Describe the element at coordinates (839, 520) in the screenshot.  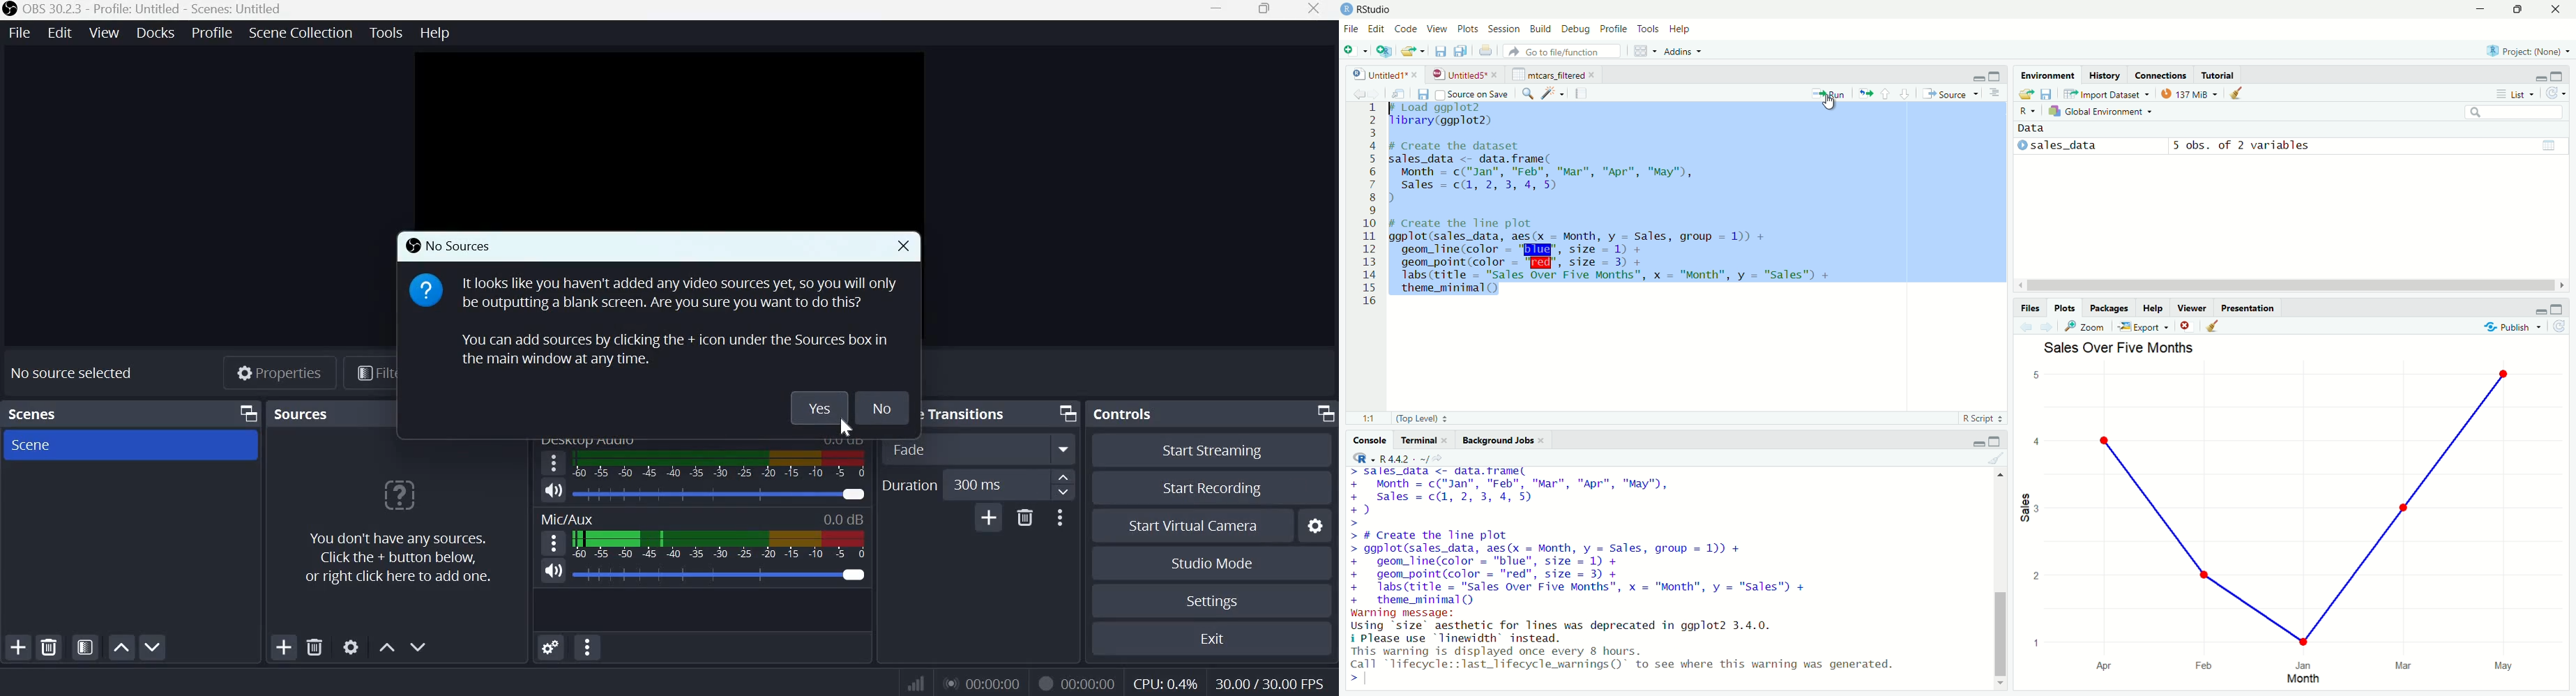
I see `Audio Level Indicator` at that location.